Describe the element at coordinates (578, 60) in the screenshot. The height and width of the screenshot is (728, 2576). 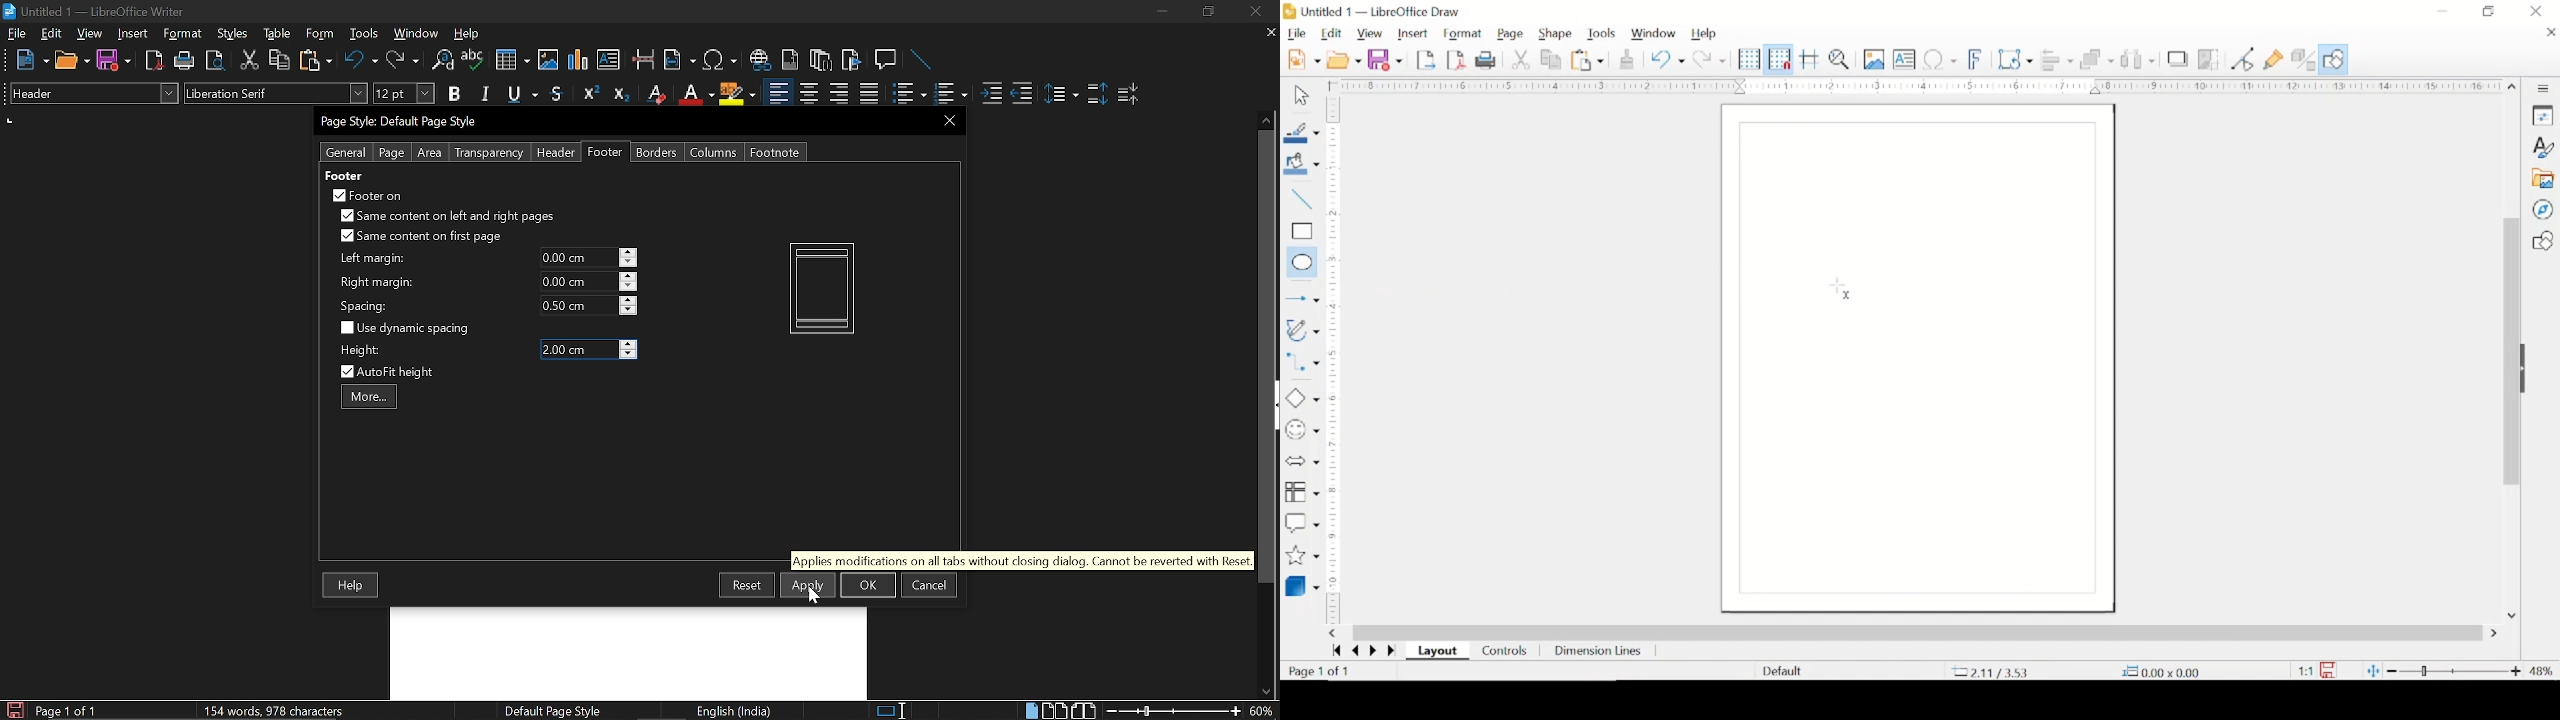
I see `insert diagram` at that location.